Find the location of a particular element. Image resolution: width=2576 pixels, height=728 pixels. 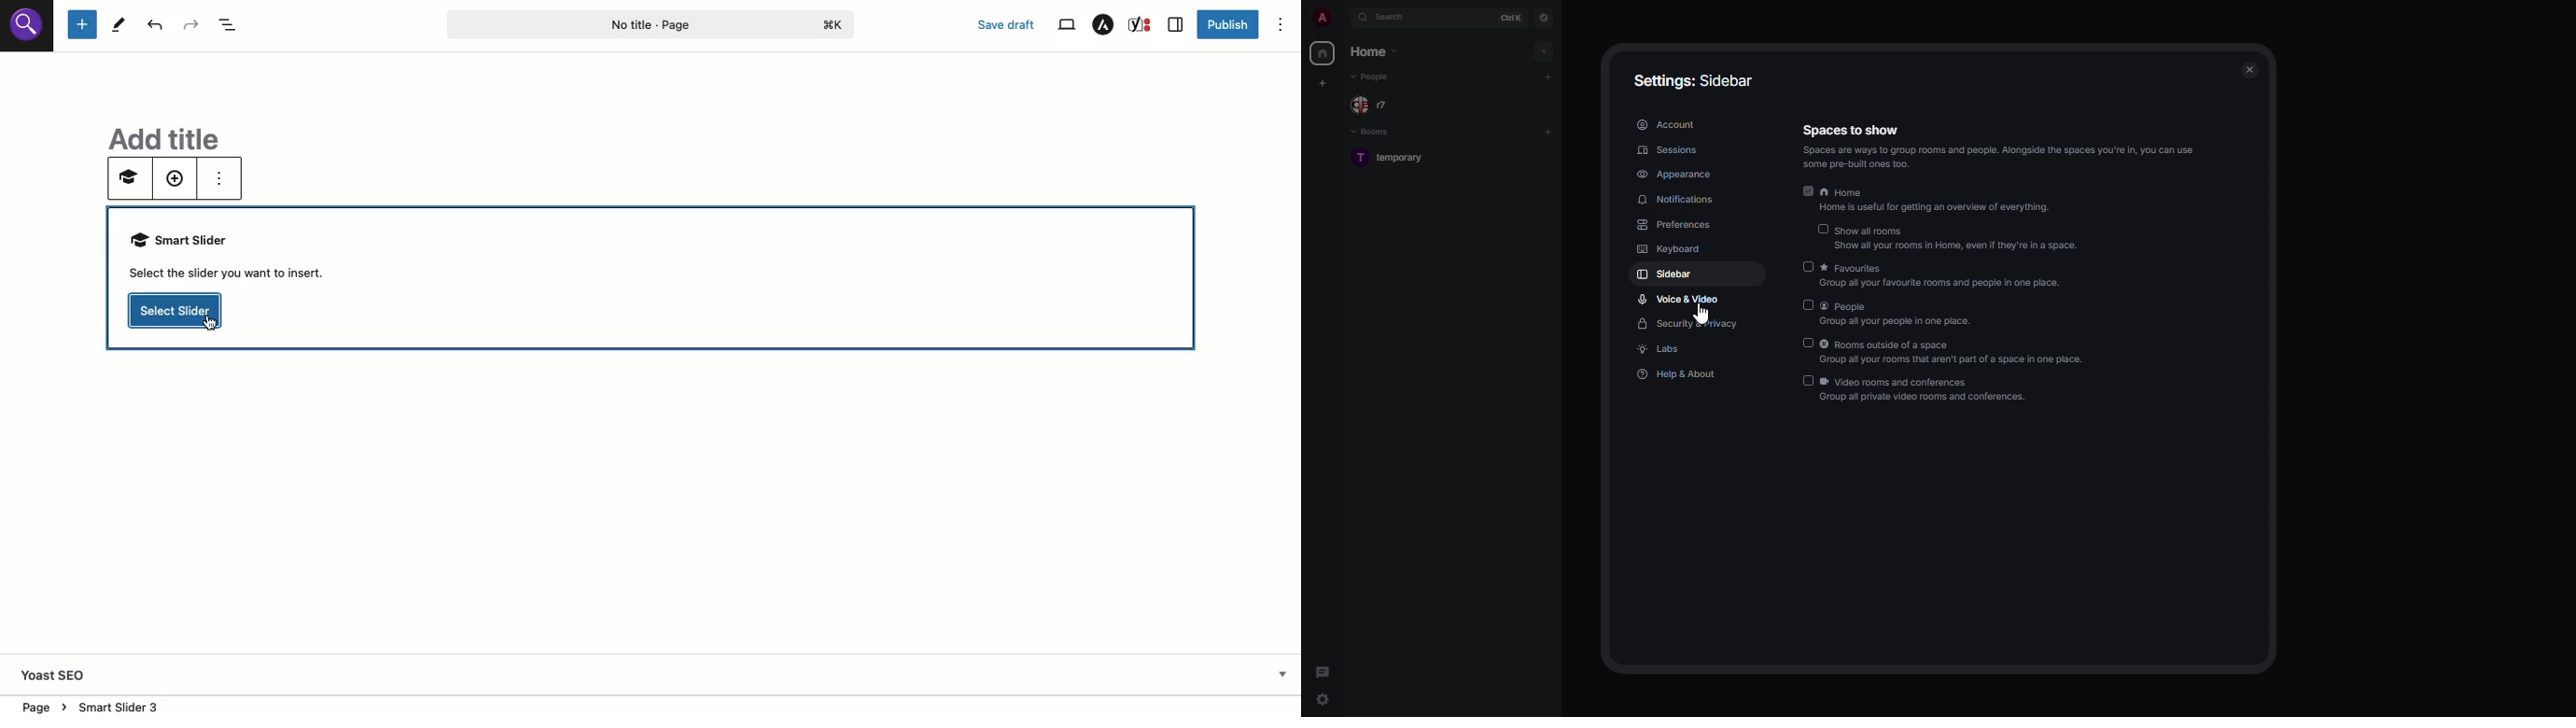

keyboard is located at coordinates (1668, 250).